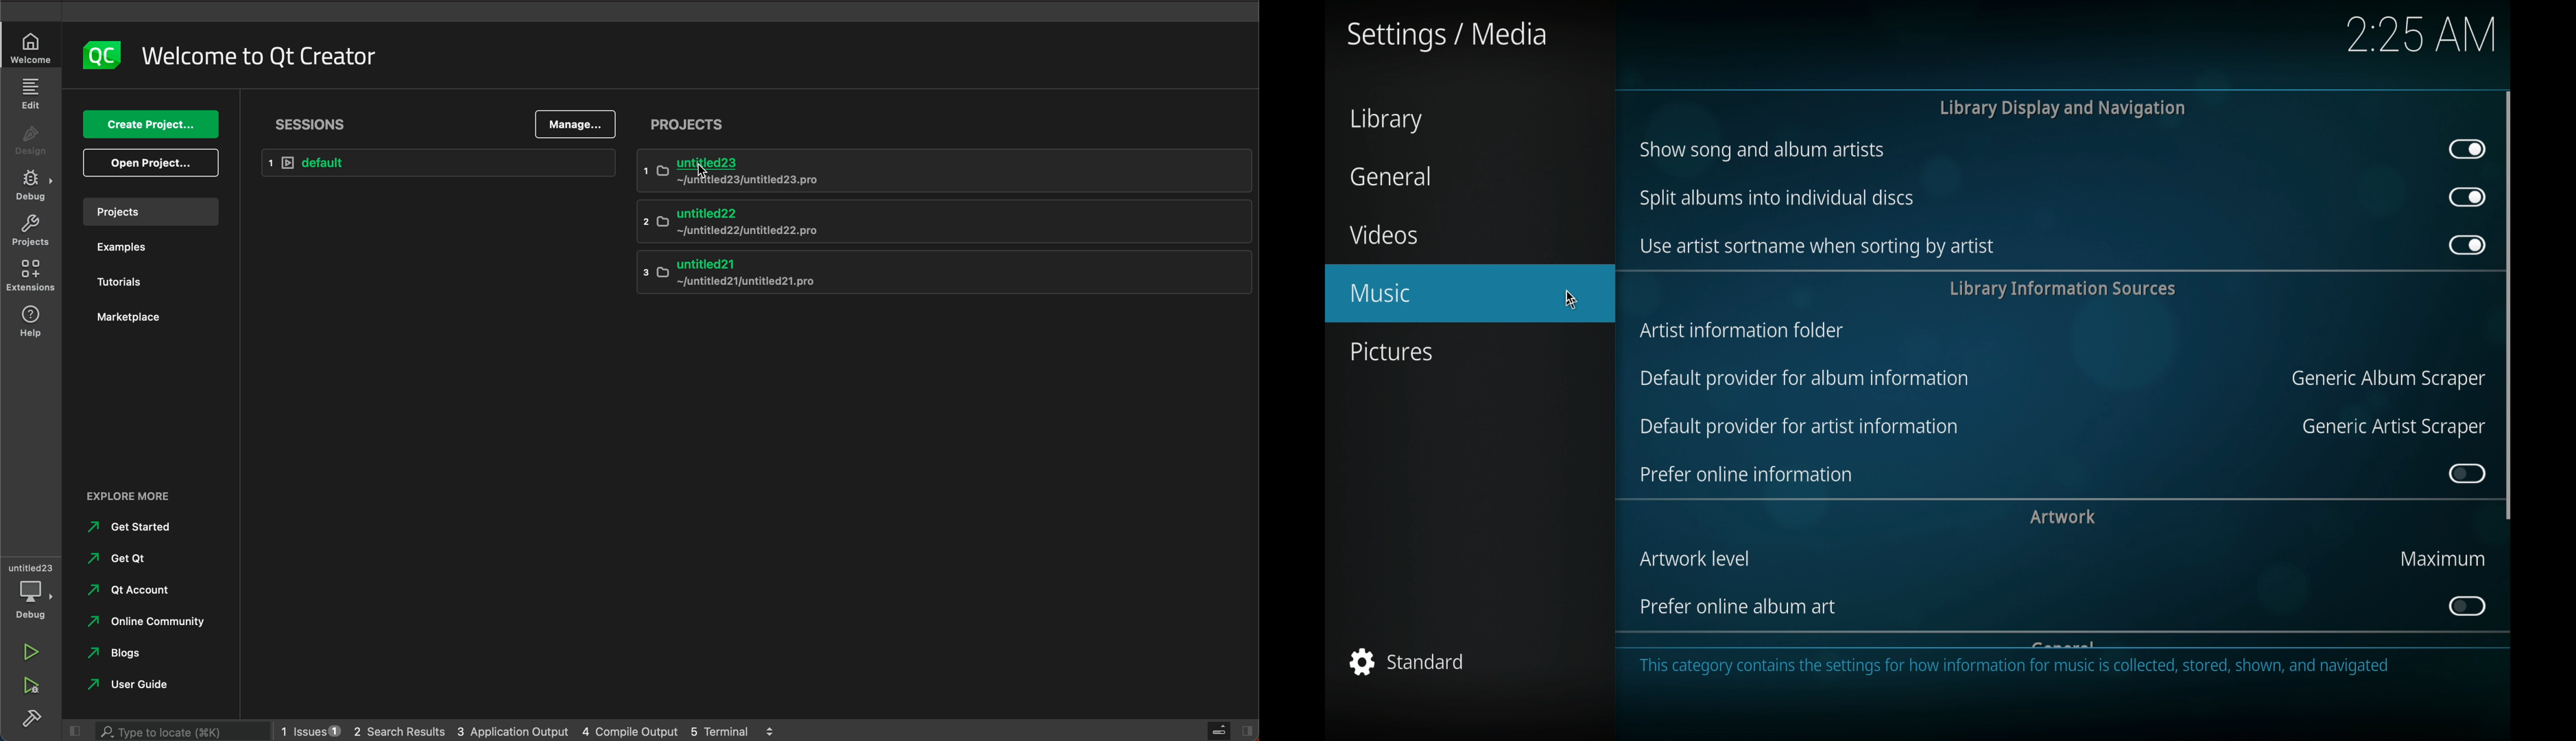 Image resolution: width=2576 pixels, height=756 pixels. Describe the element at coordinates (439, 161) in the screenshot. I see `default` at that location.